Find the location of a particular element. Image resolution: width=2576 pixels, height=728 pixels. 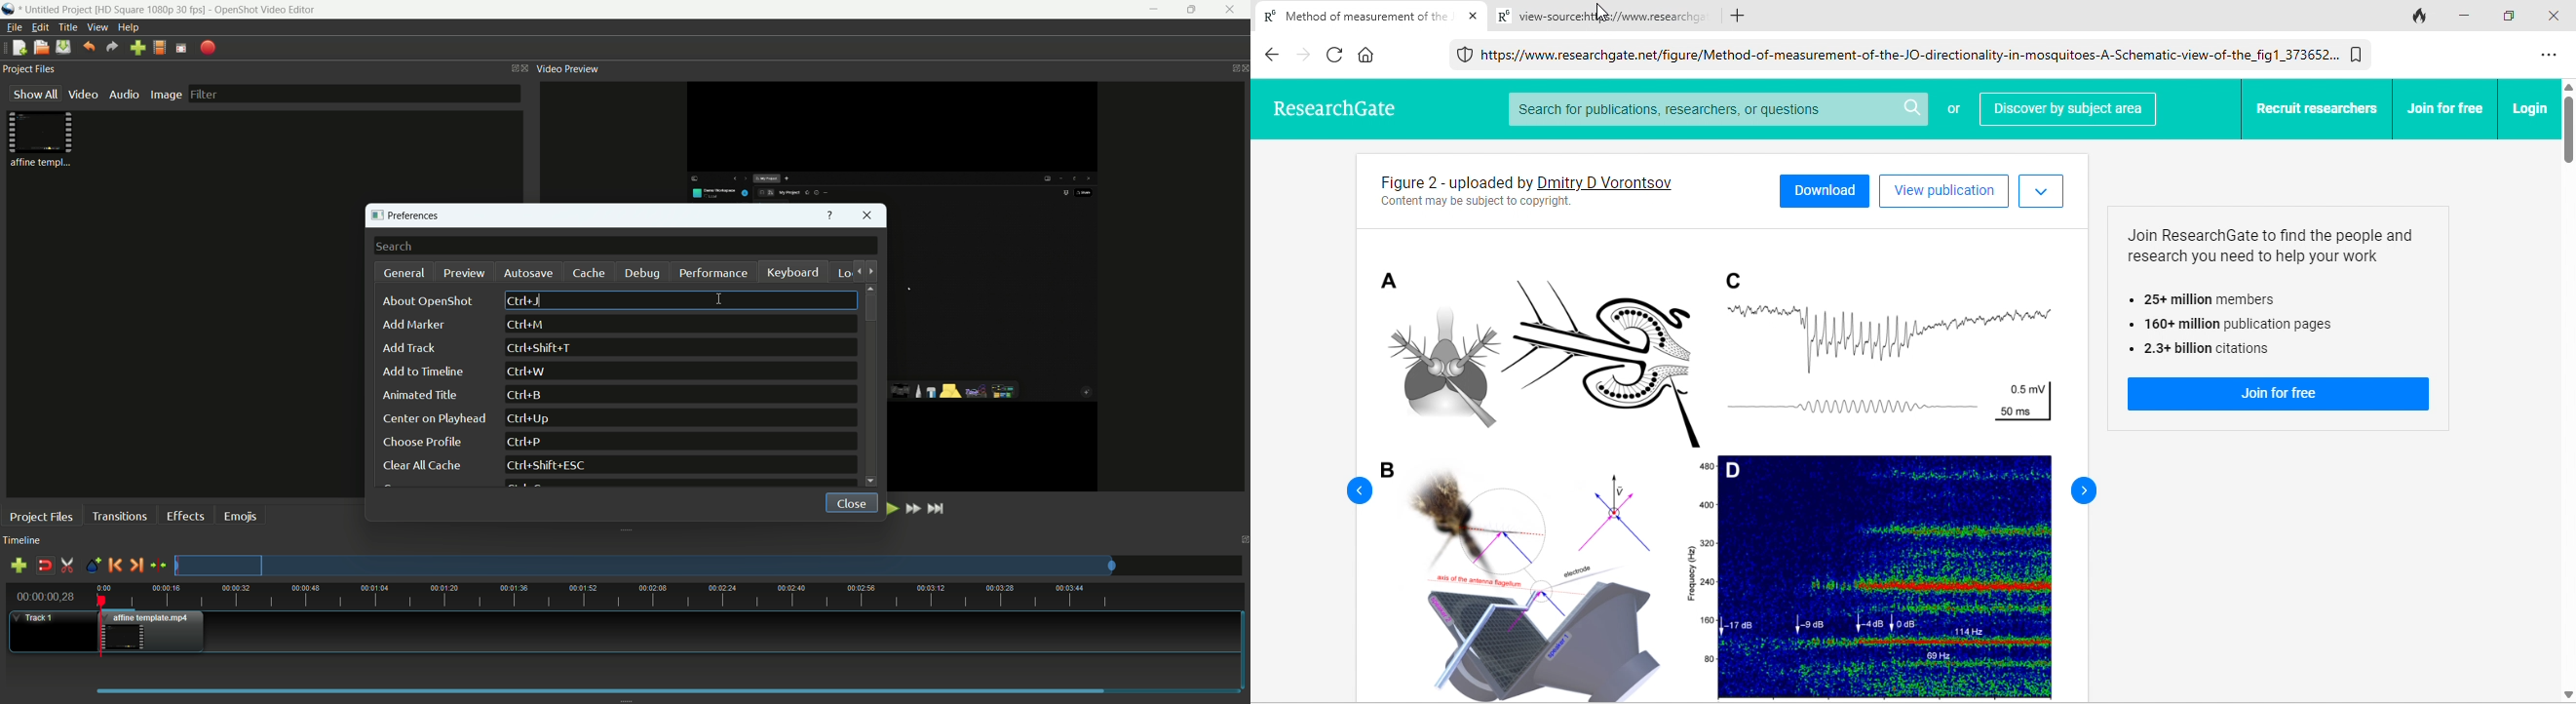

help menu is located at coordinates (130, 28).